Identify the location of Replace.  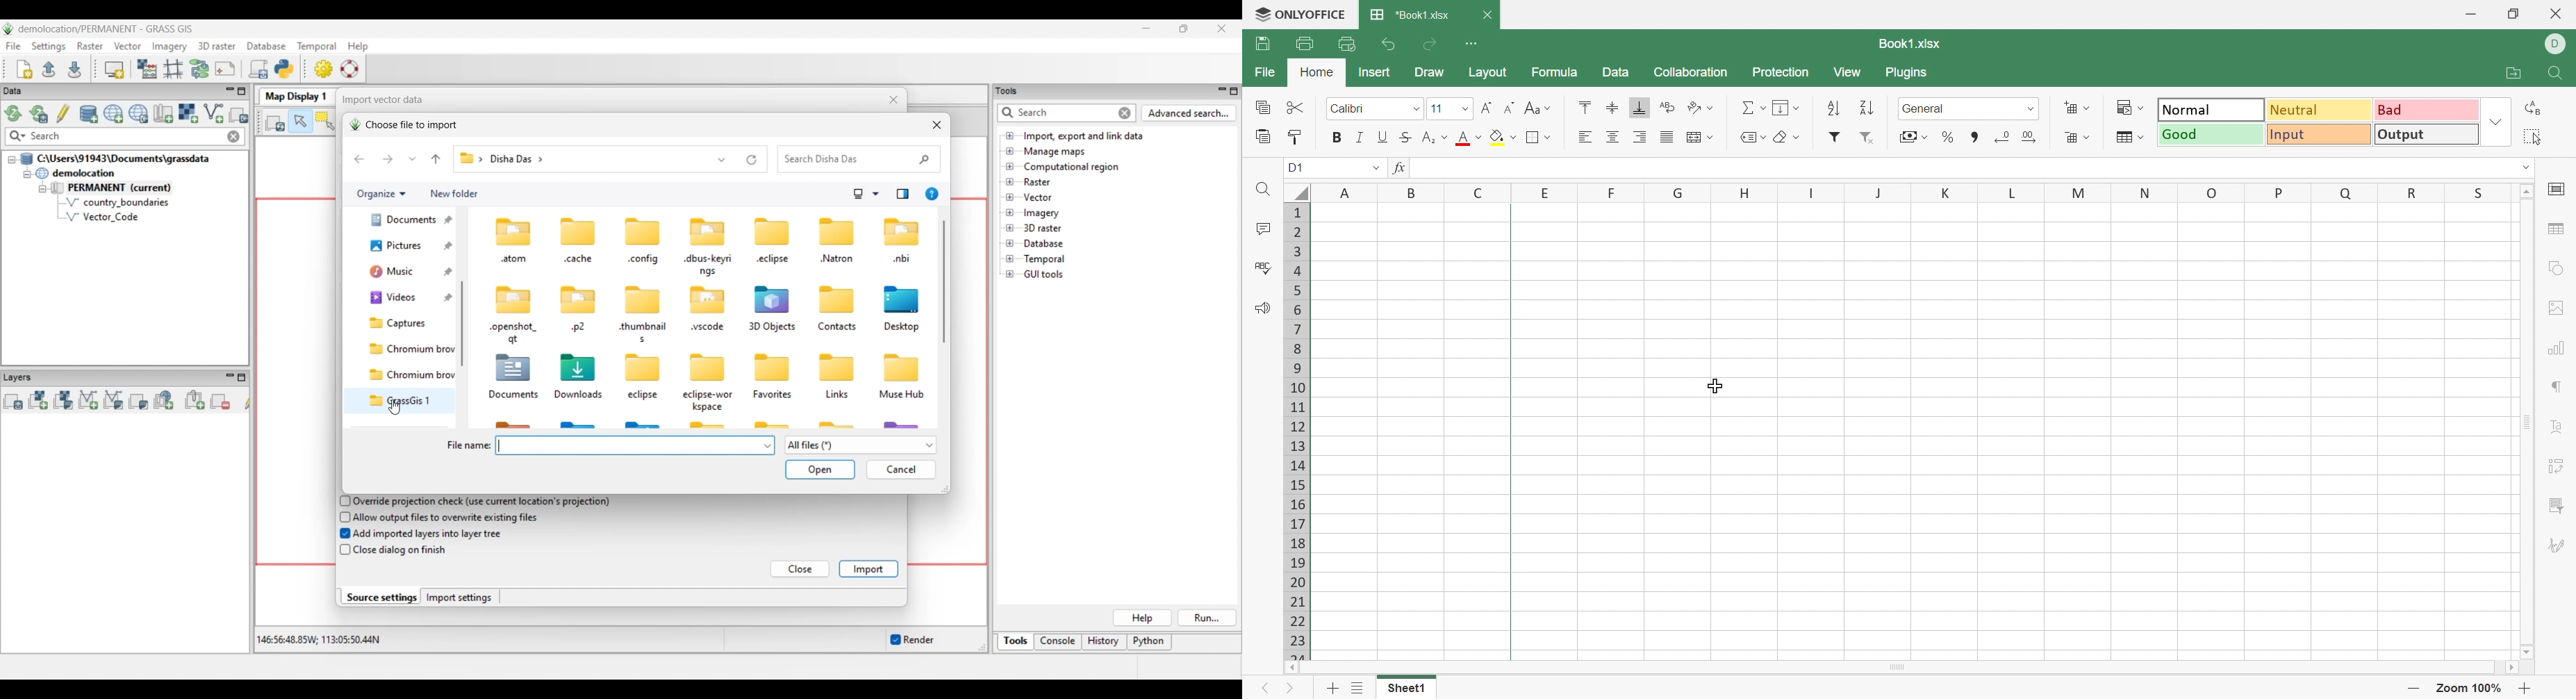
(2530, 109).